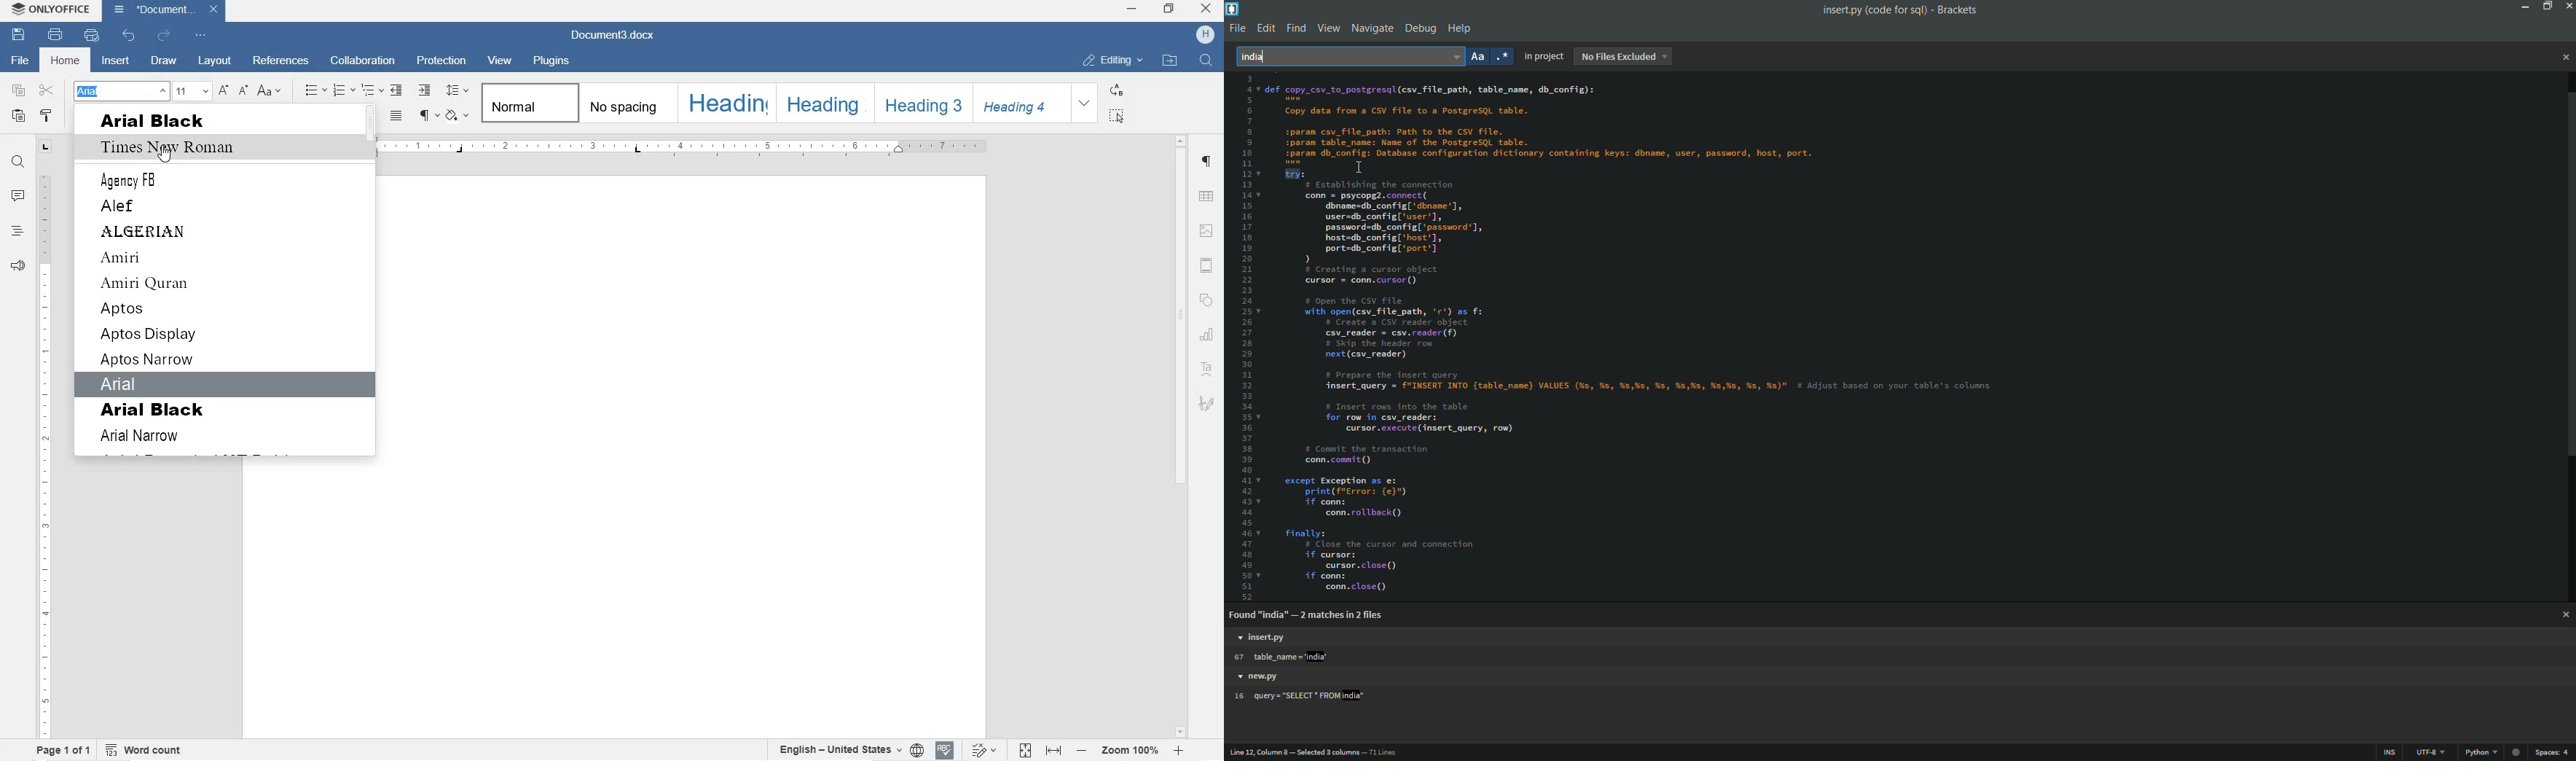 The height and width of the screenshot is (784, 2576). Describe the element at coordinates (280, 61) in the screenshot. I see `REFERENCES` at that location.